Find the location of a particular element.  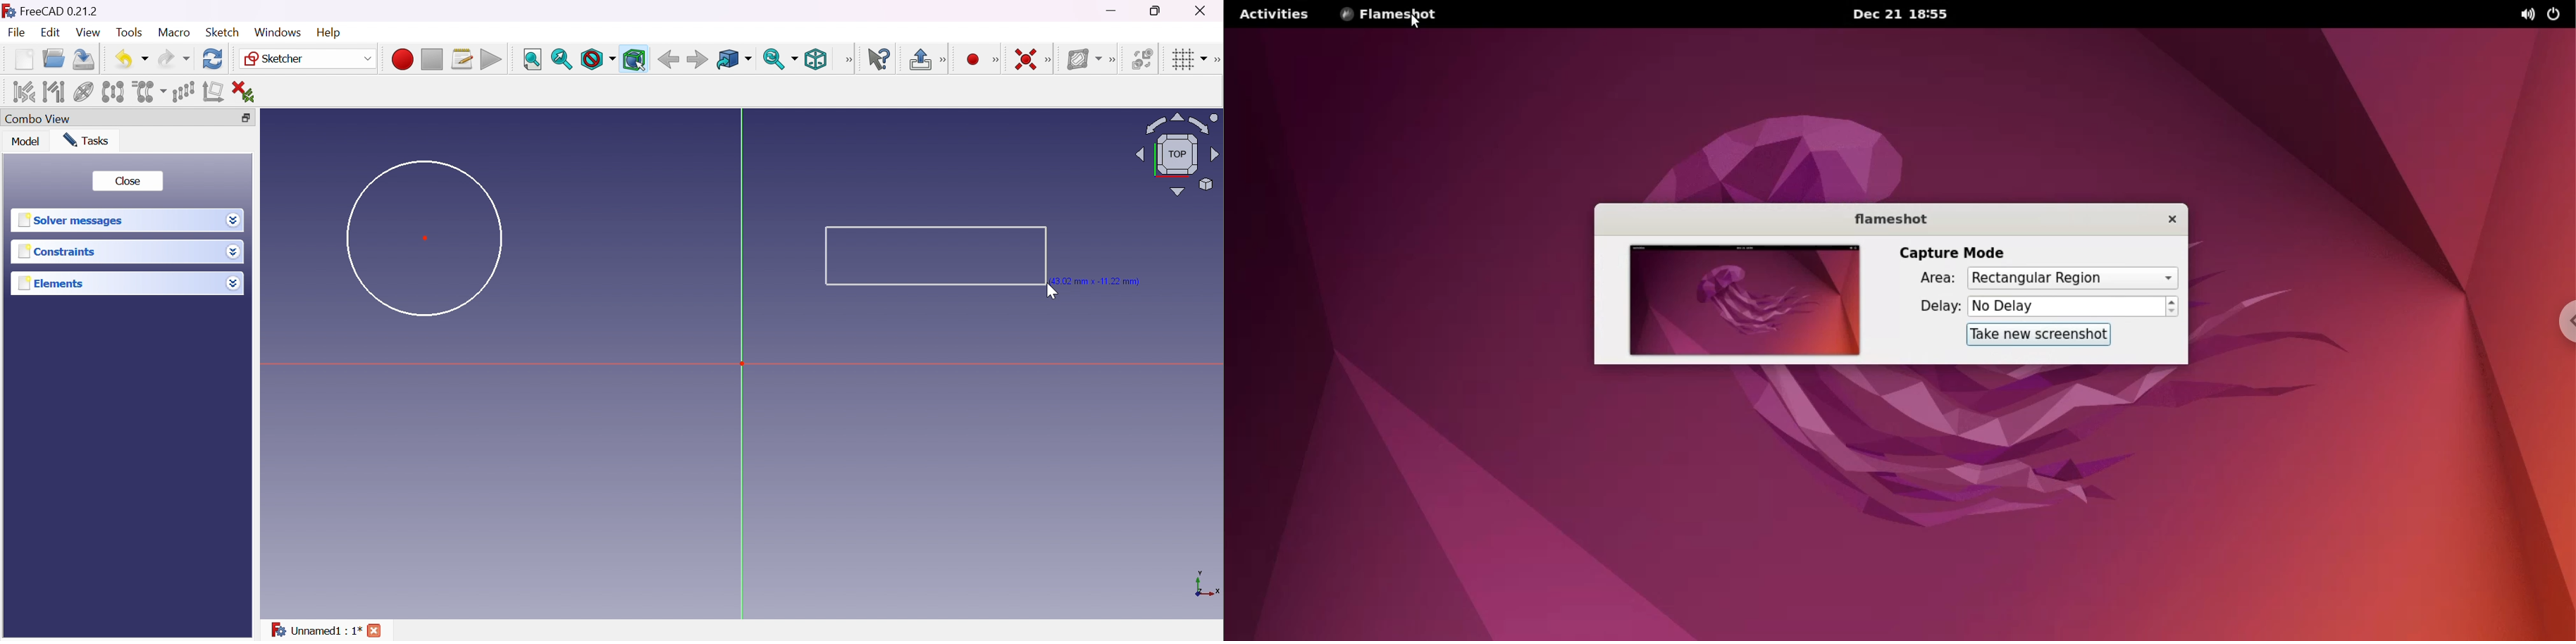

Drop is located at coordinates (235, 253).